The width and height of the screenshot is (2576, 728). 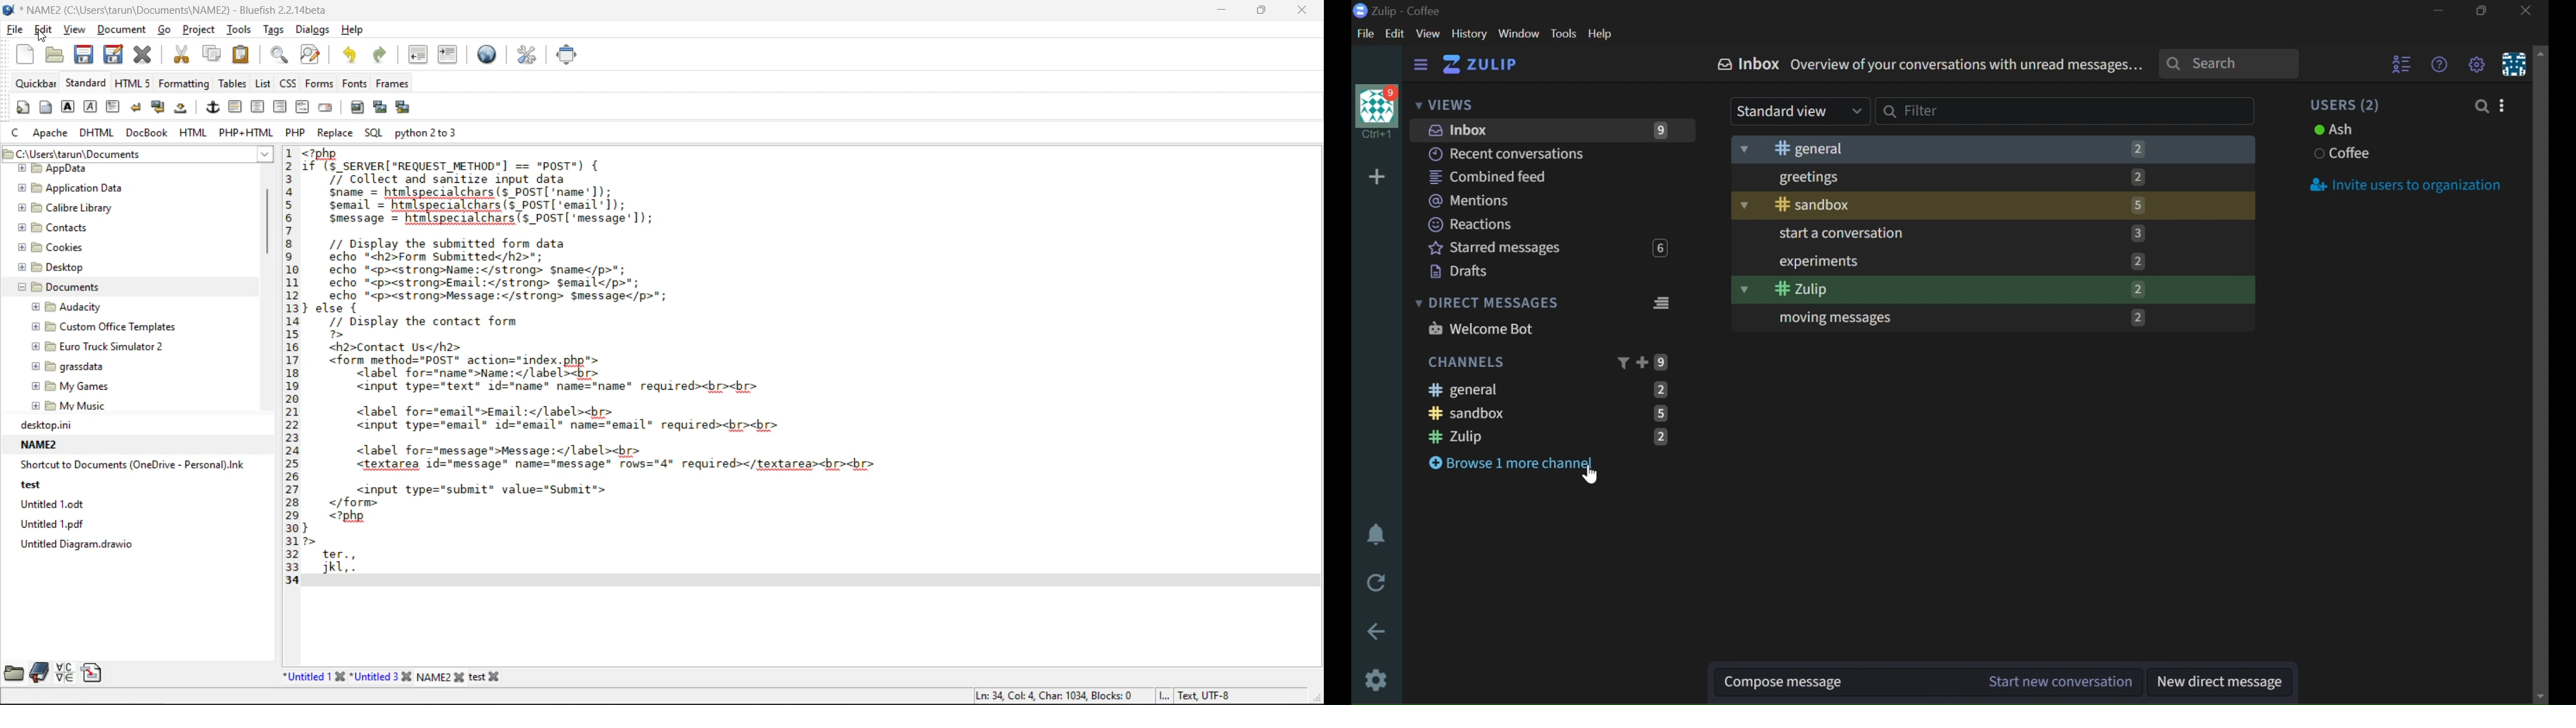 I want to click on formatting, so click(x=188, y=85).